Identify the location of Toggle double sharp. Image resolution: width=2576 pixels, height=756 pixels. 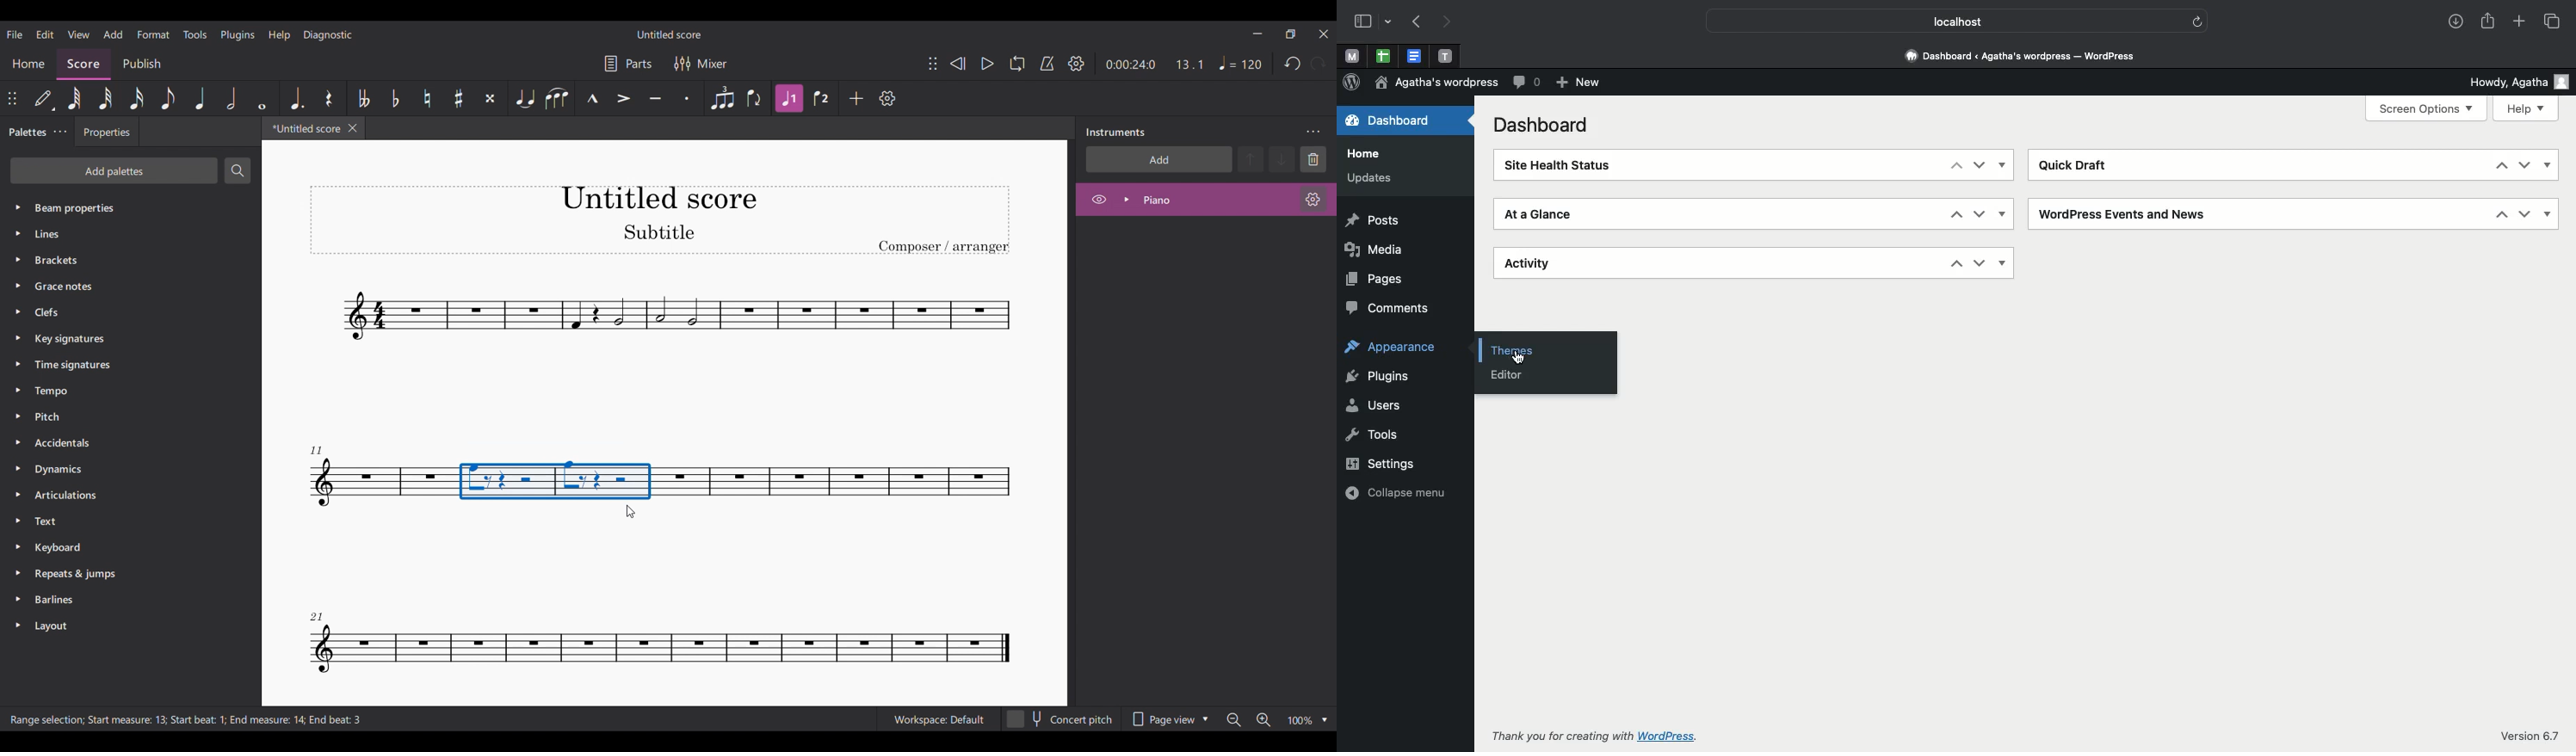
(491, 98).